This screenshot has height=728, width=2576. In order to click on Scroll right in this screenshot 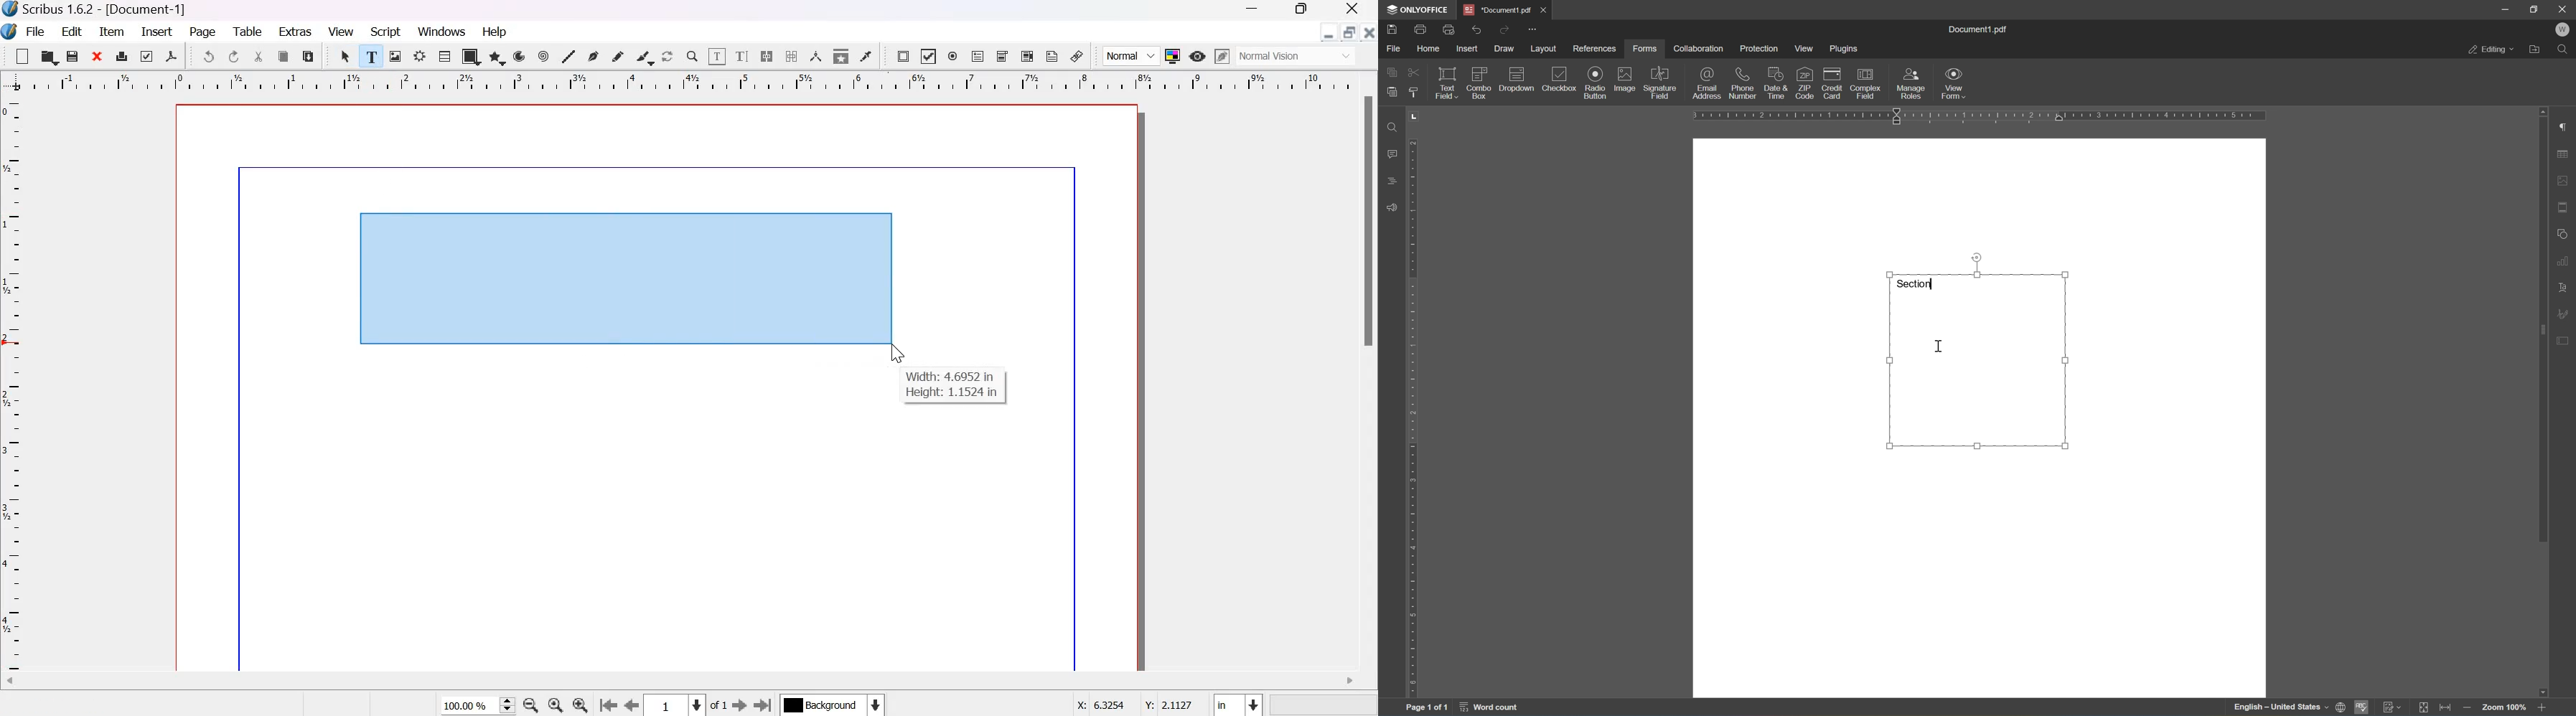, I will do `click(1349, 682)`.